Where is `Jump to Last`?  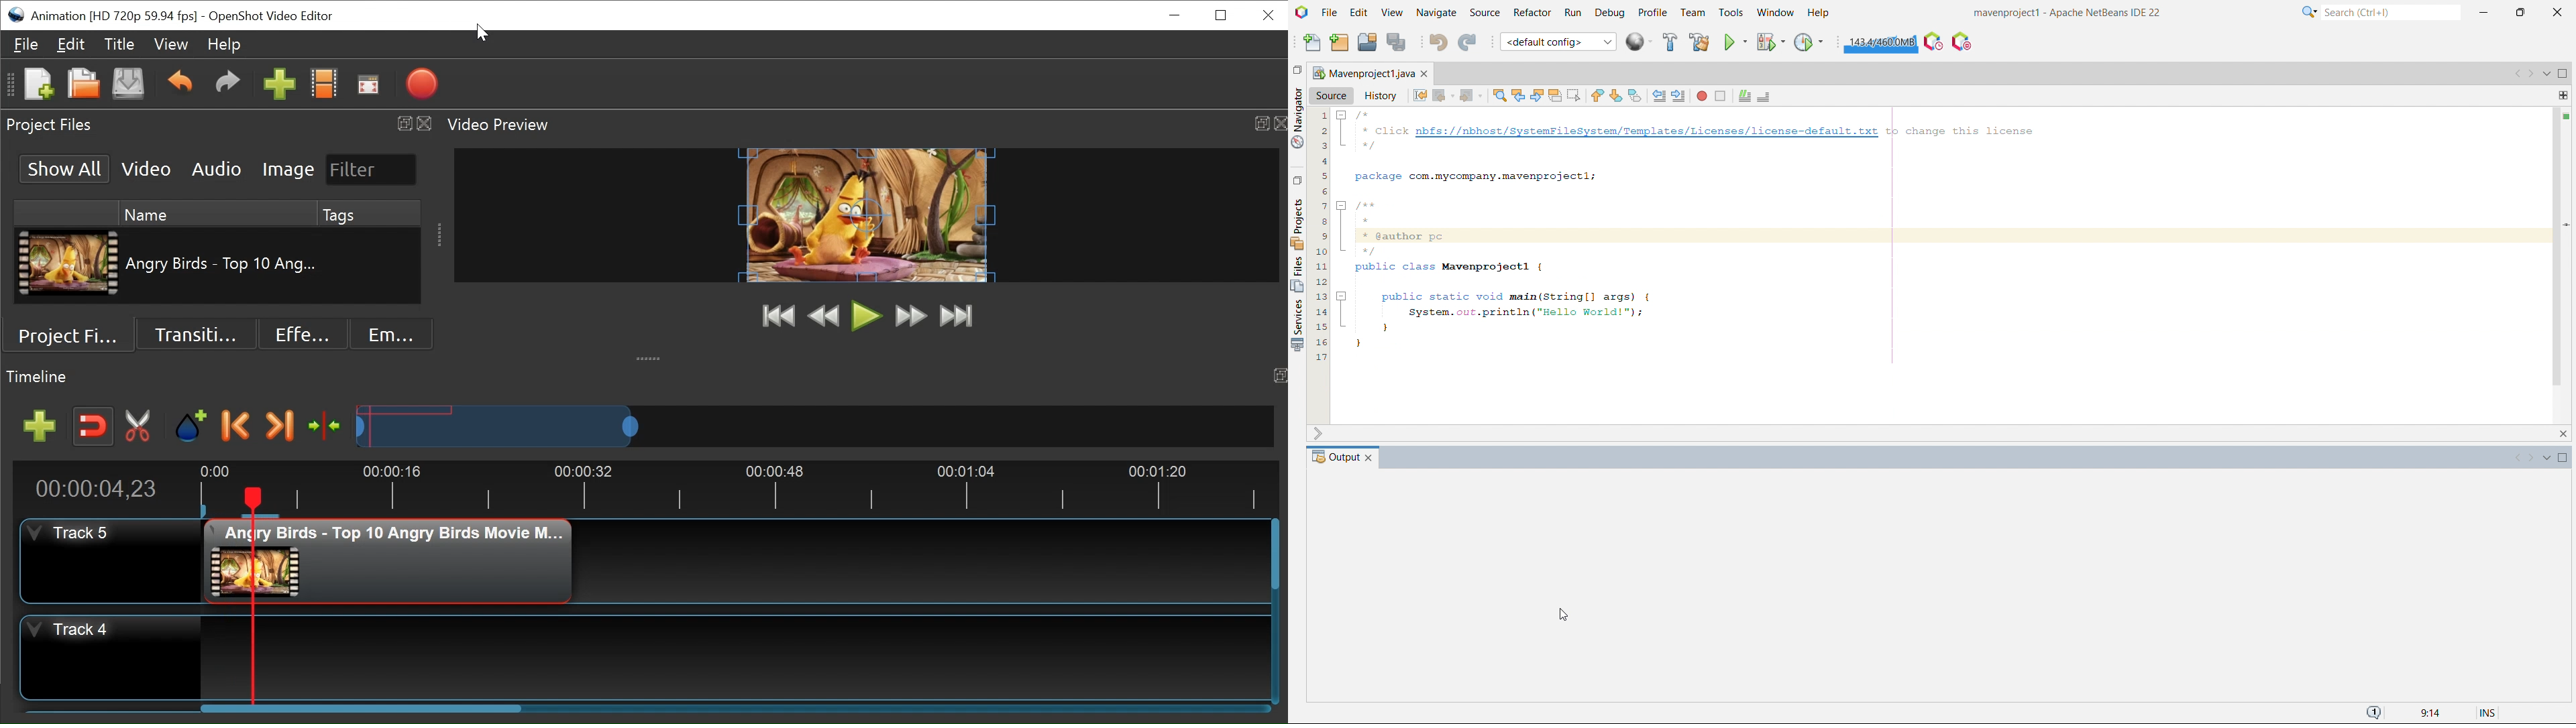 Jump to Last is located at coordinates (956, 316).